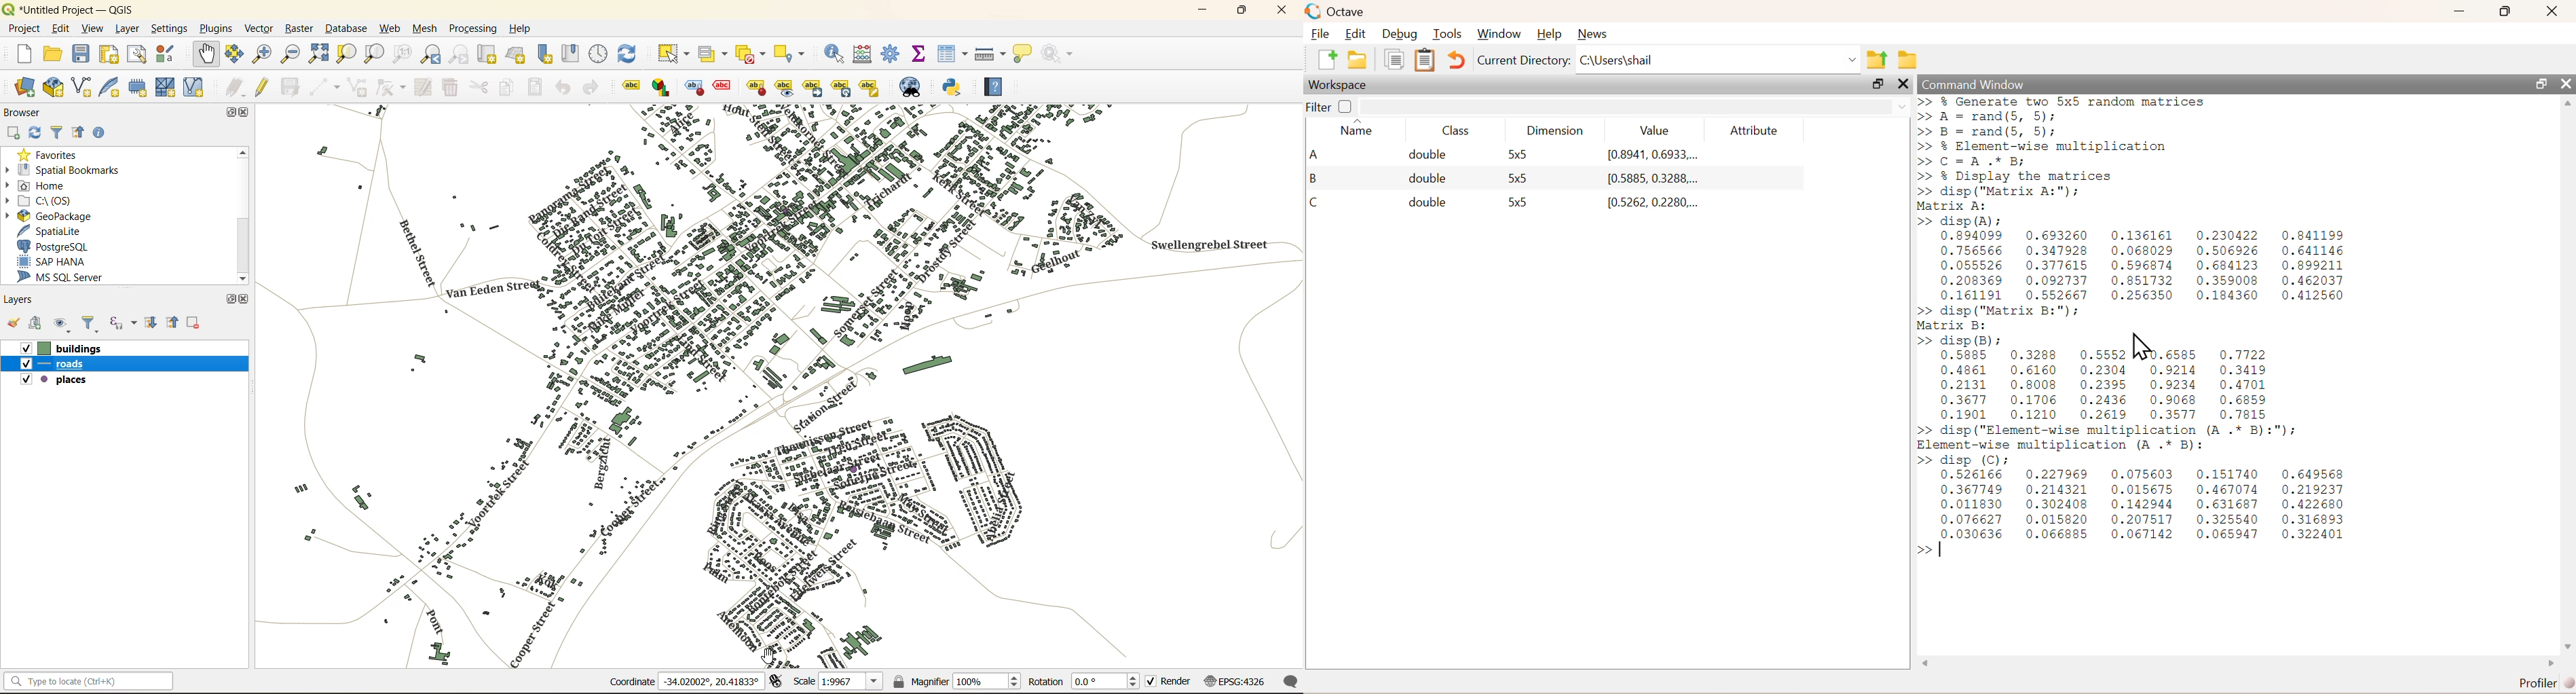  I want to click on layer diagram options, so click(662, 87).